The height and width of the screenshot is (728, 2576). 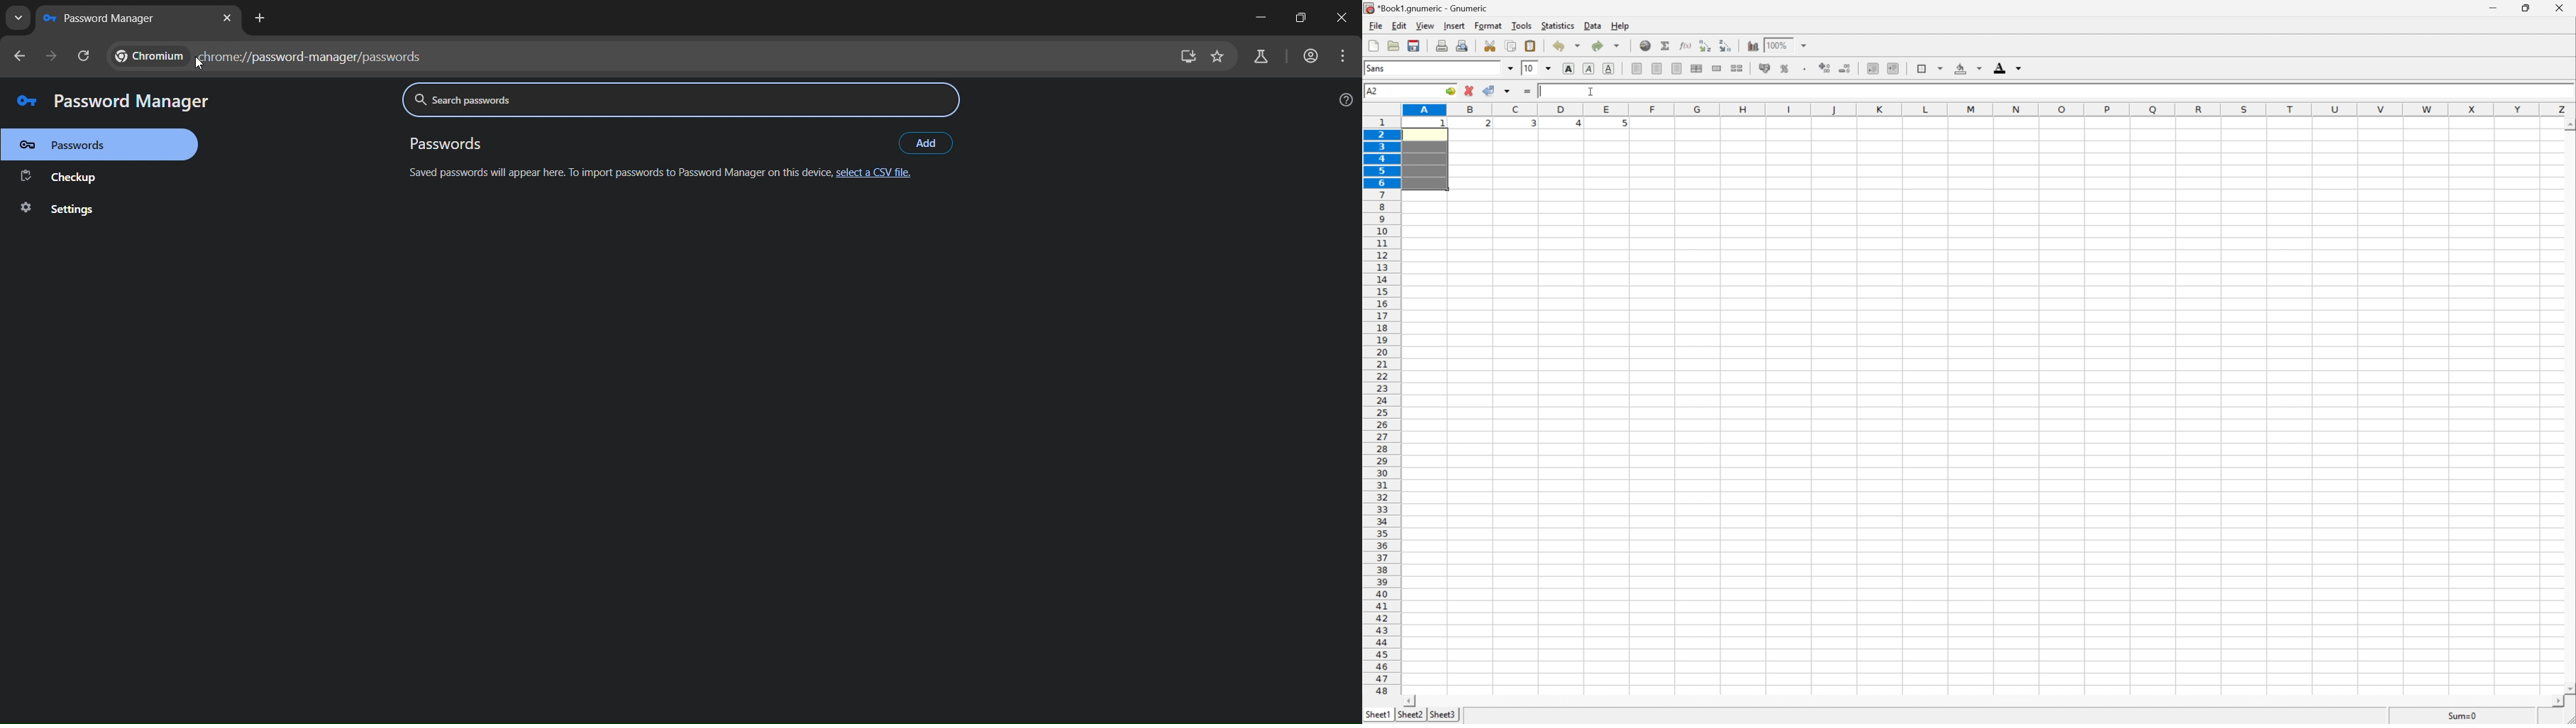 I want to click on cancel change, so click(x=1469, y=91).